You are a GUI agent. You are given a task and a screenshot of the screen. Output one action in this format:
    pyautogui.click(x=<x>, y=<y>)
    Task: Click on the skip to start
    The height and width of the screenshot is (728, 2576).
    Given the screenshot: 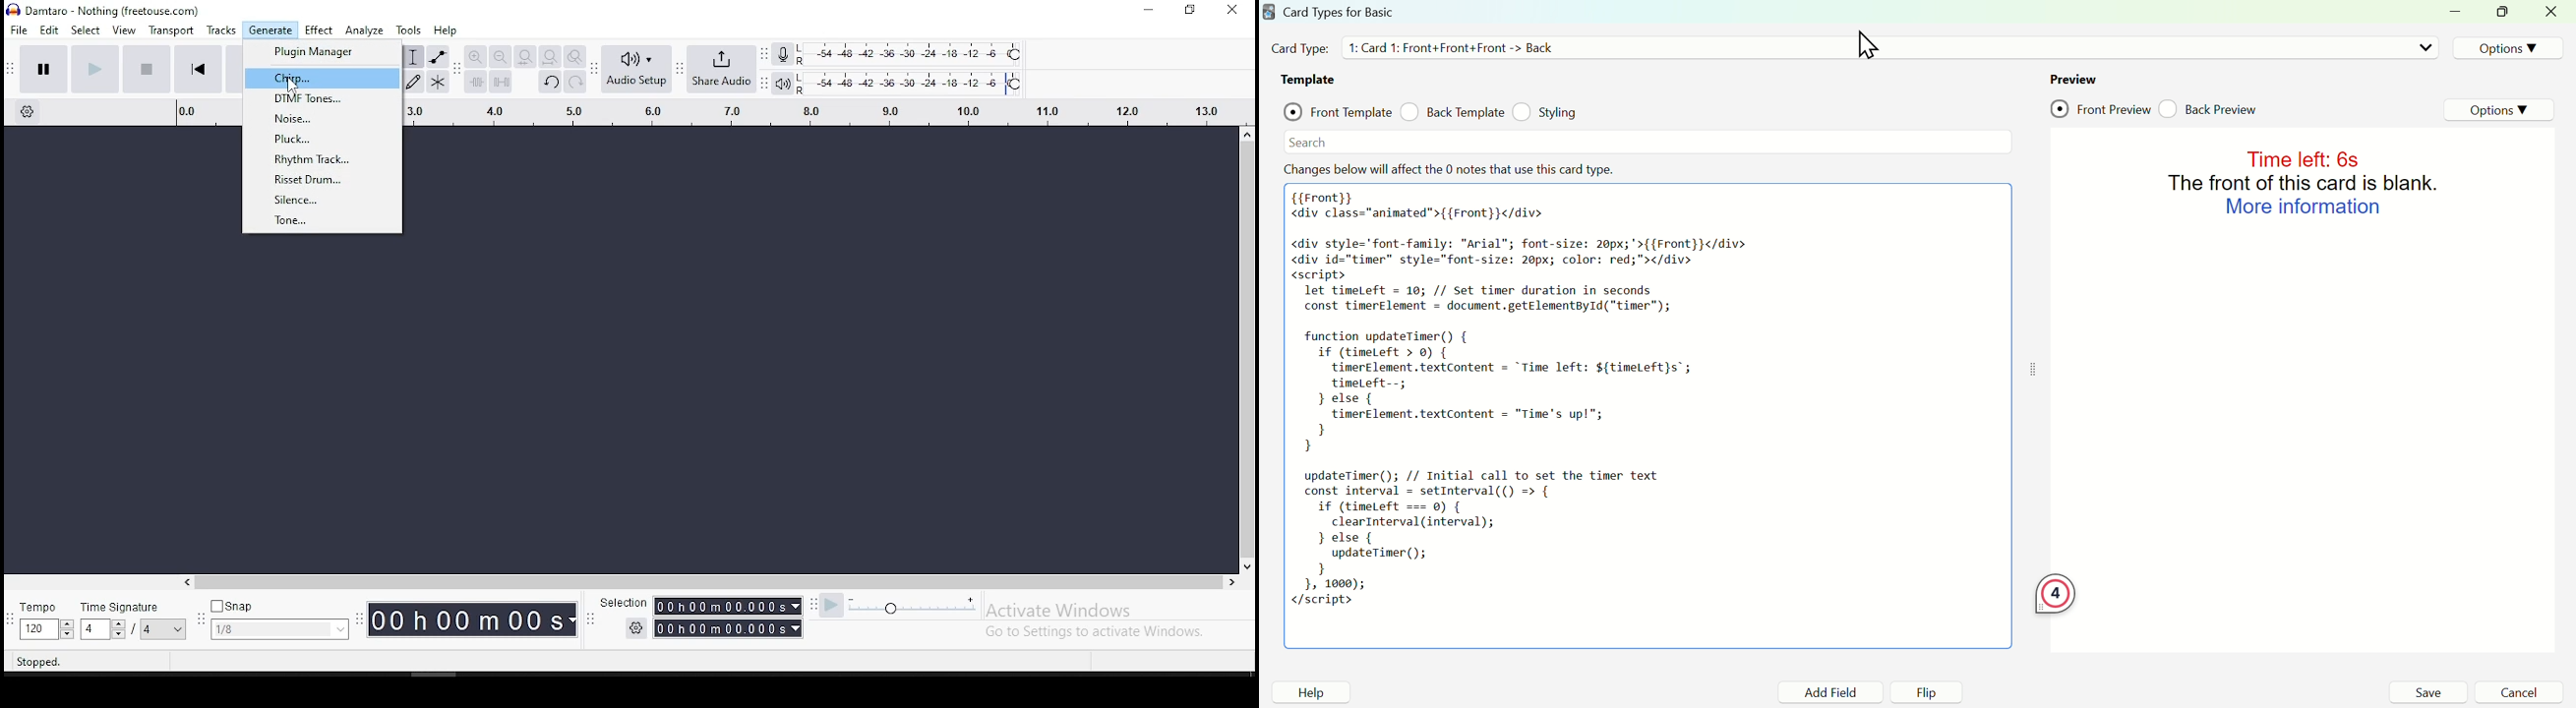 What is the action you would take?
    pyautogui.click(x=198, y=68)
    